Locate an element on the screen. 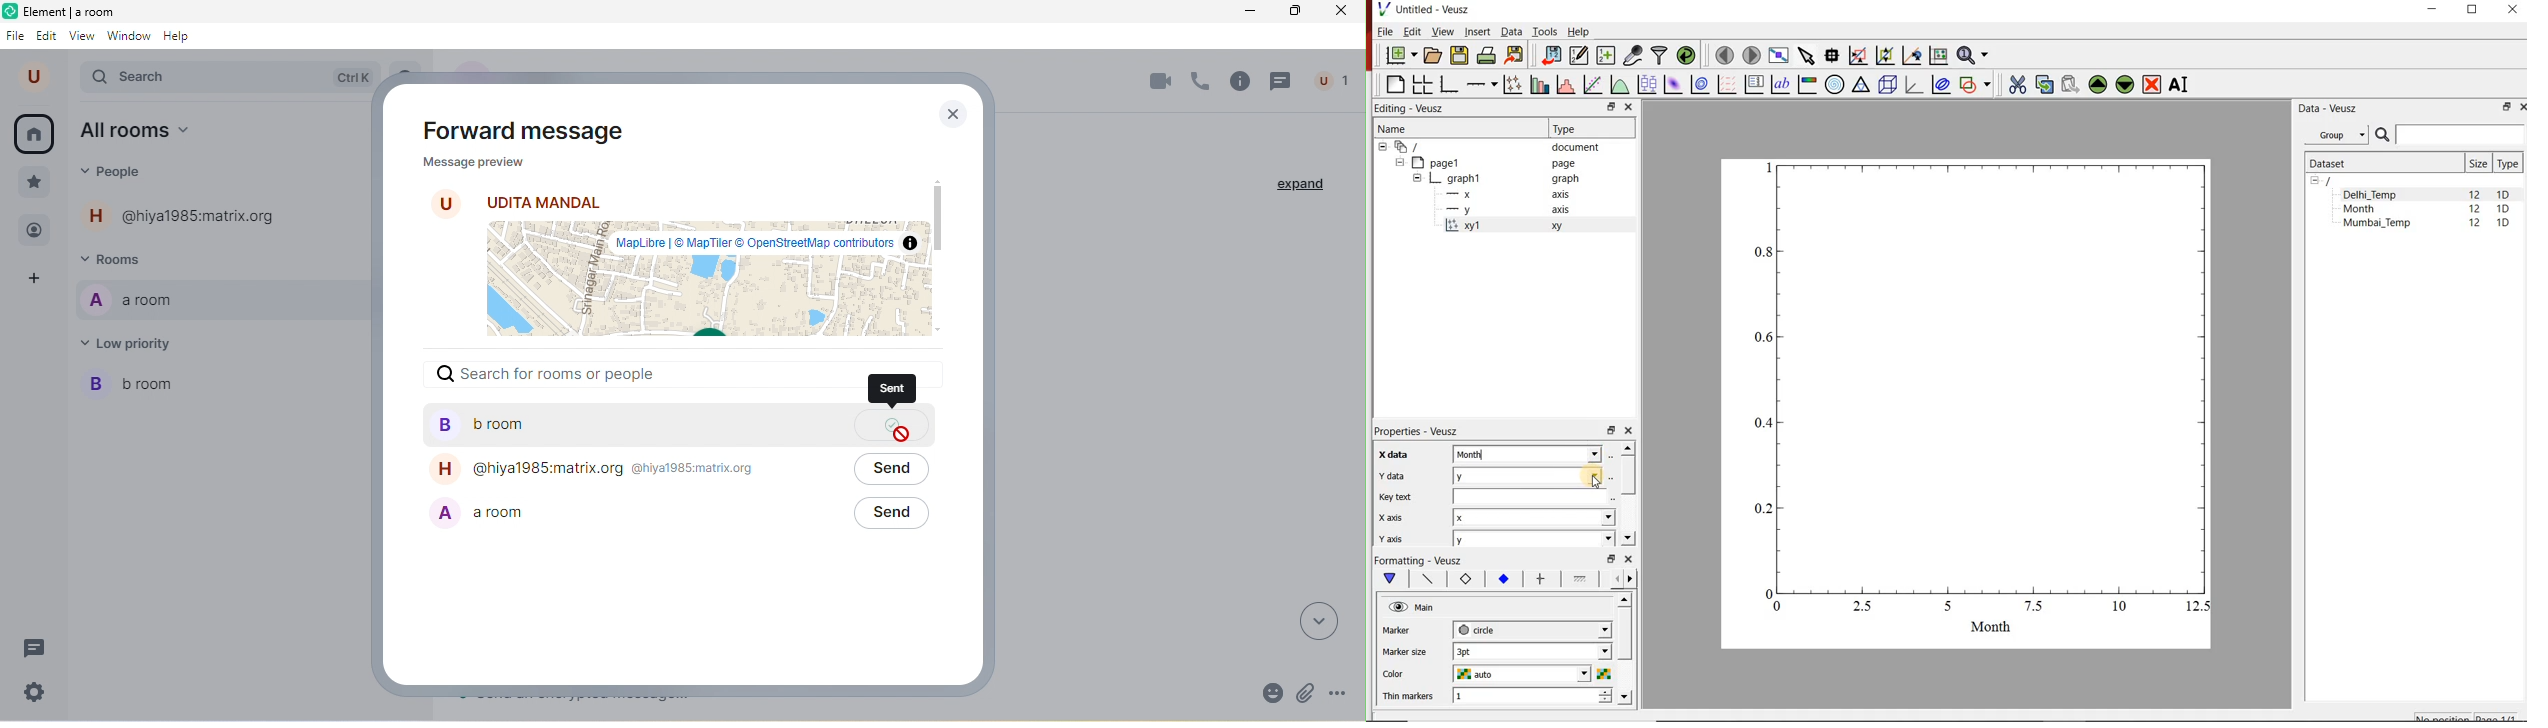 This screenshot has width=2548, height=728. text label is located at coordinates (1780, 84).